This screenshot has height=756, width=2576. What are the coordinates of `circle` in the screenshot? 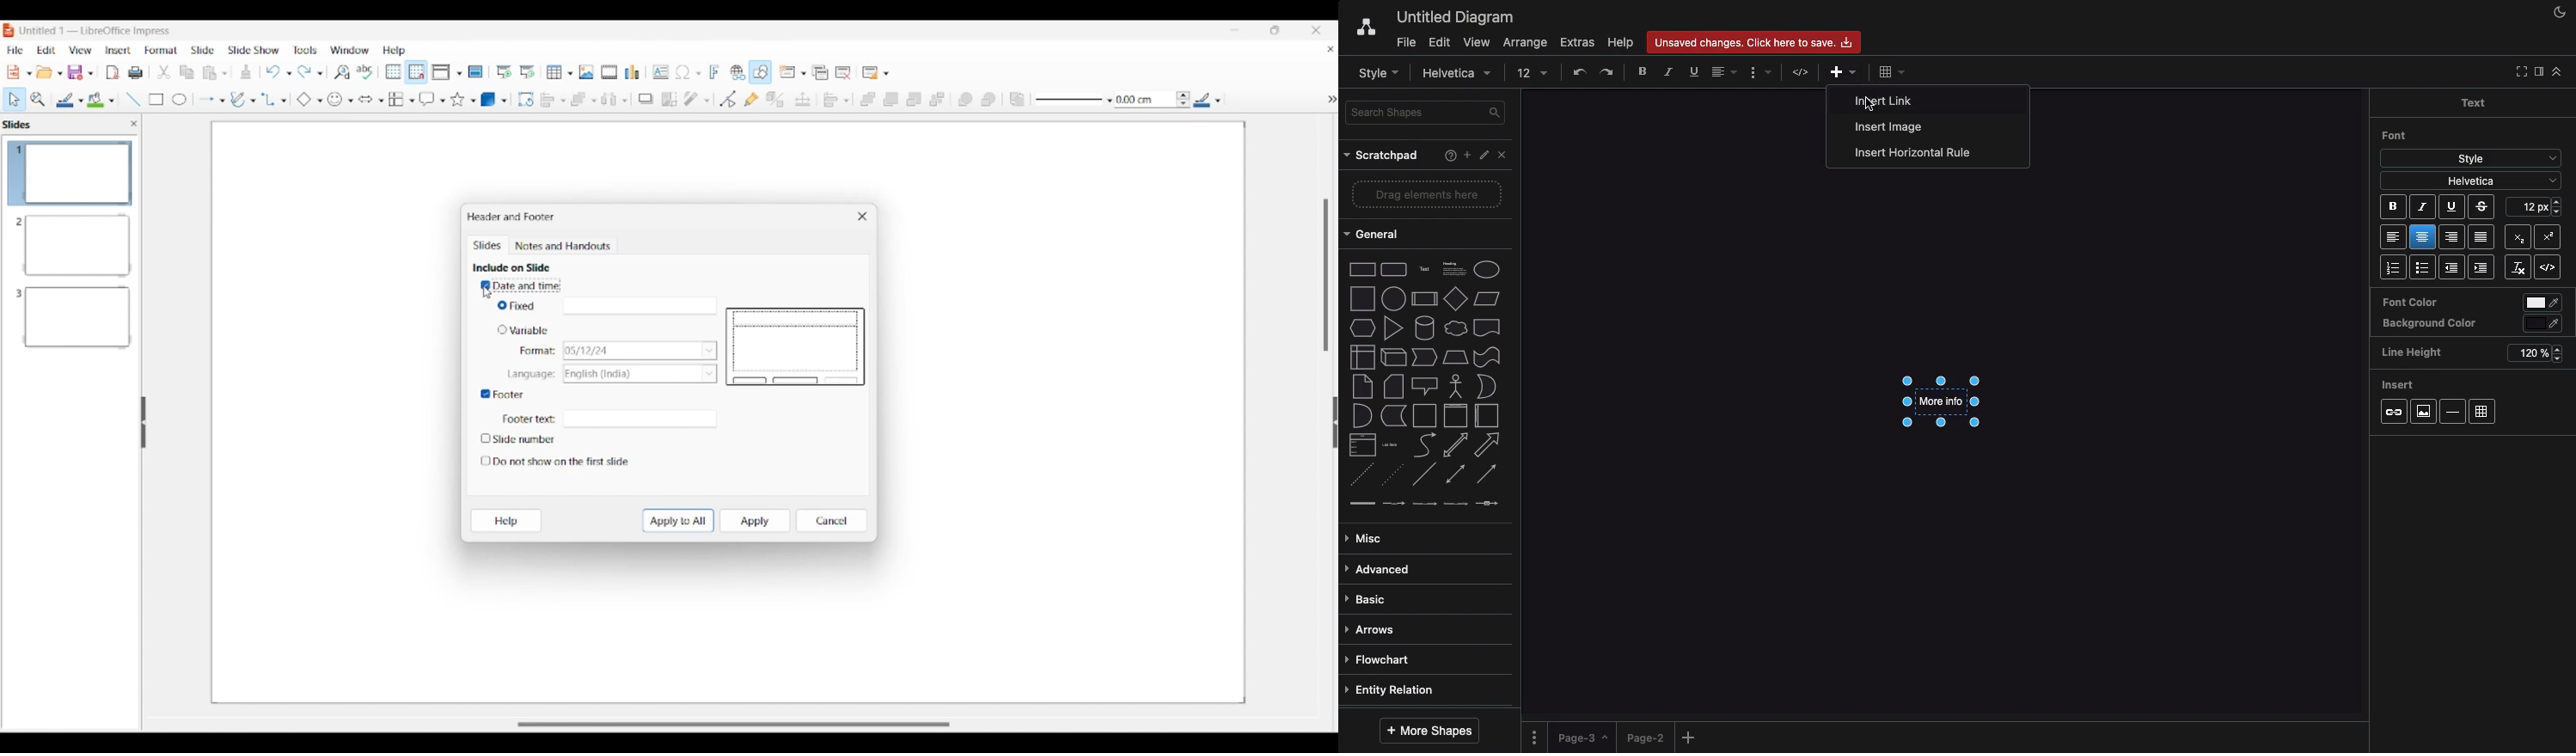 It's located at (1393, 298).